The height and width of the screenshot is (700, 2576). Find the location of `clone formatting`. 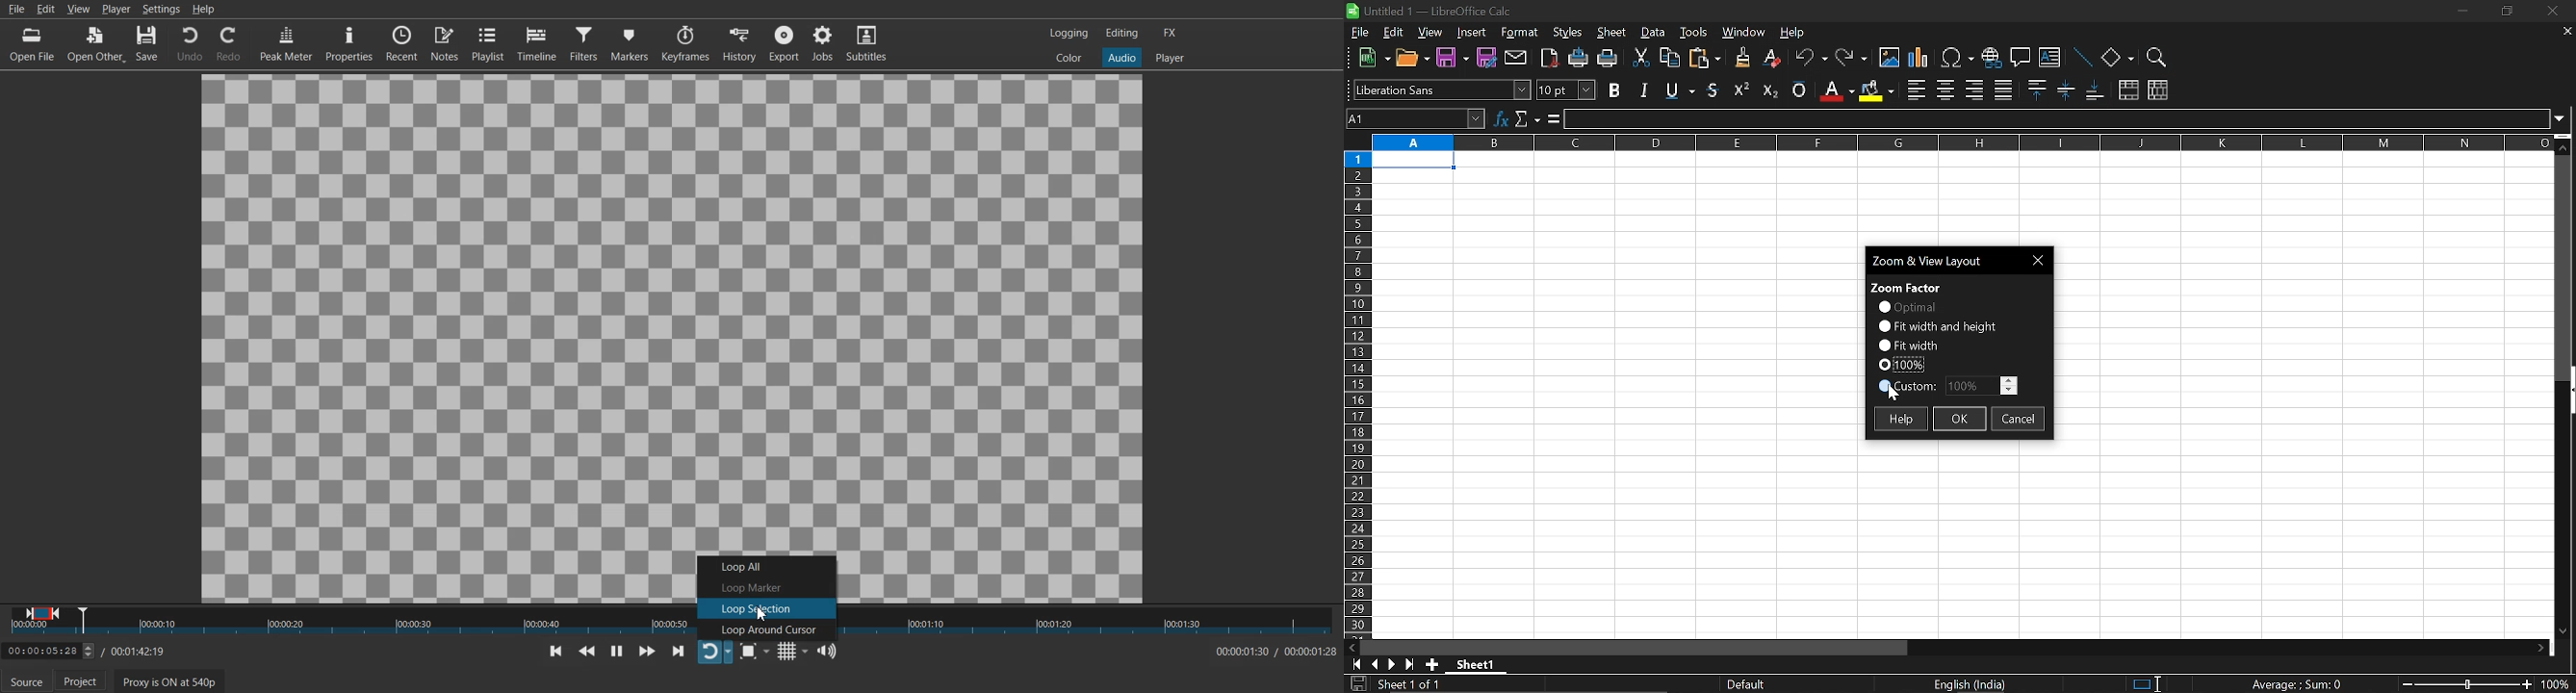

clone formatting is located at coordinates (1739, 57).